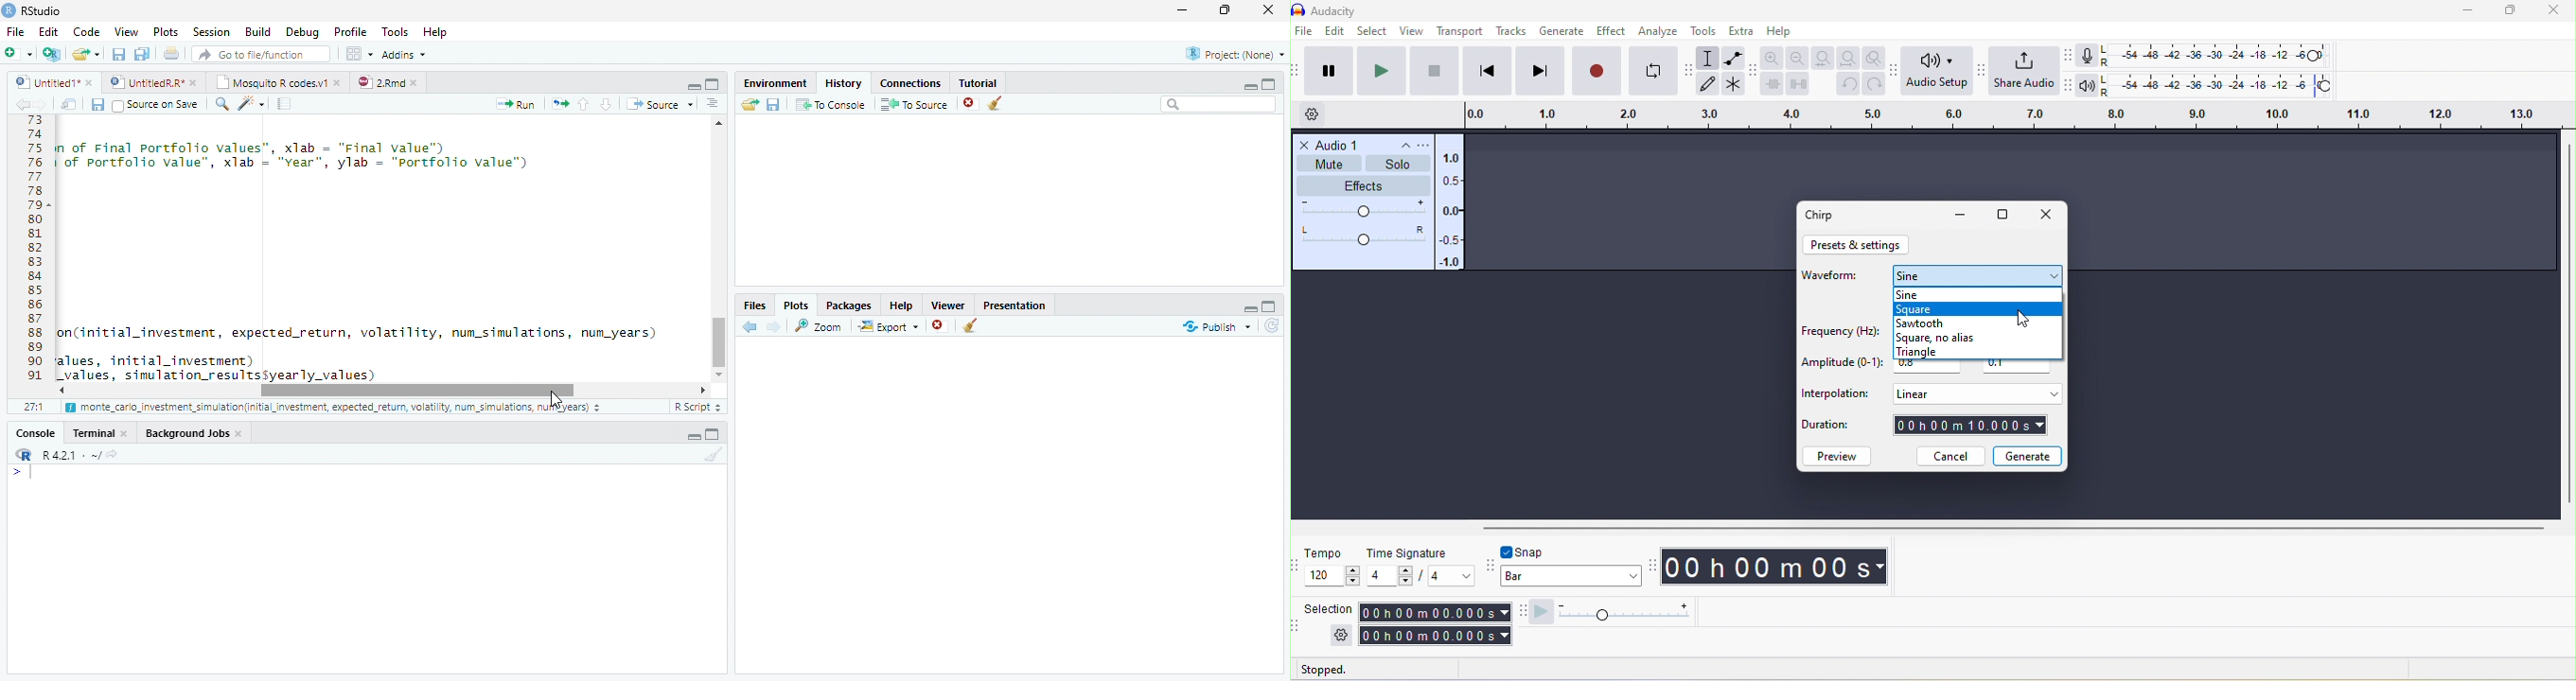  What do you see at coordinates (558, 104) in the screenshot?
I see `Re-run the previous code region` at bounding box center [558, 104].